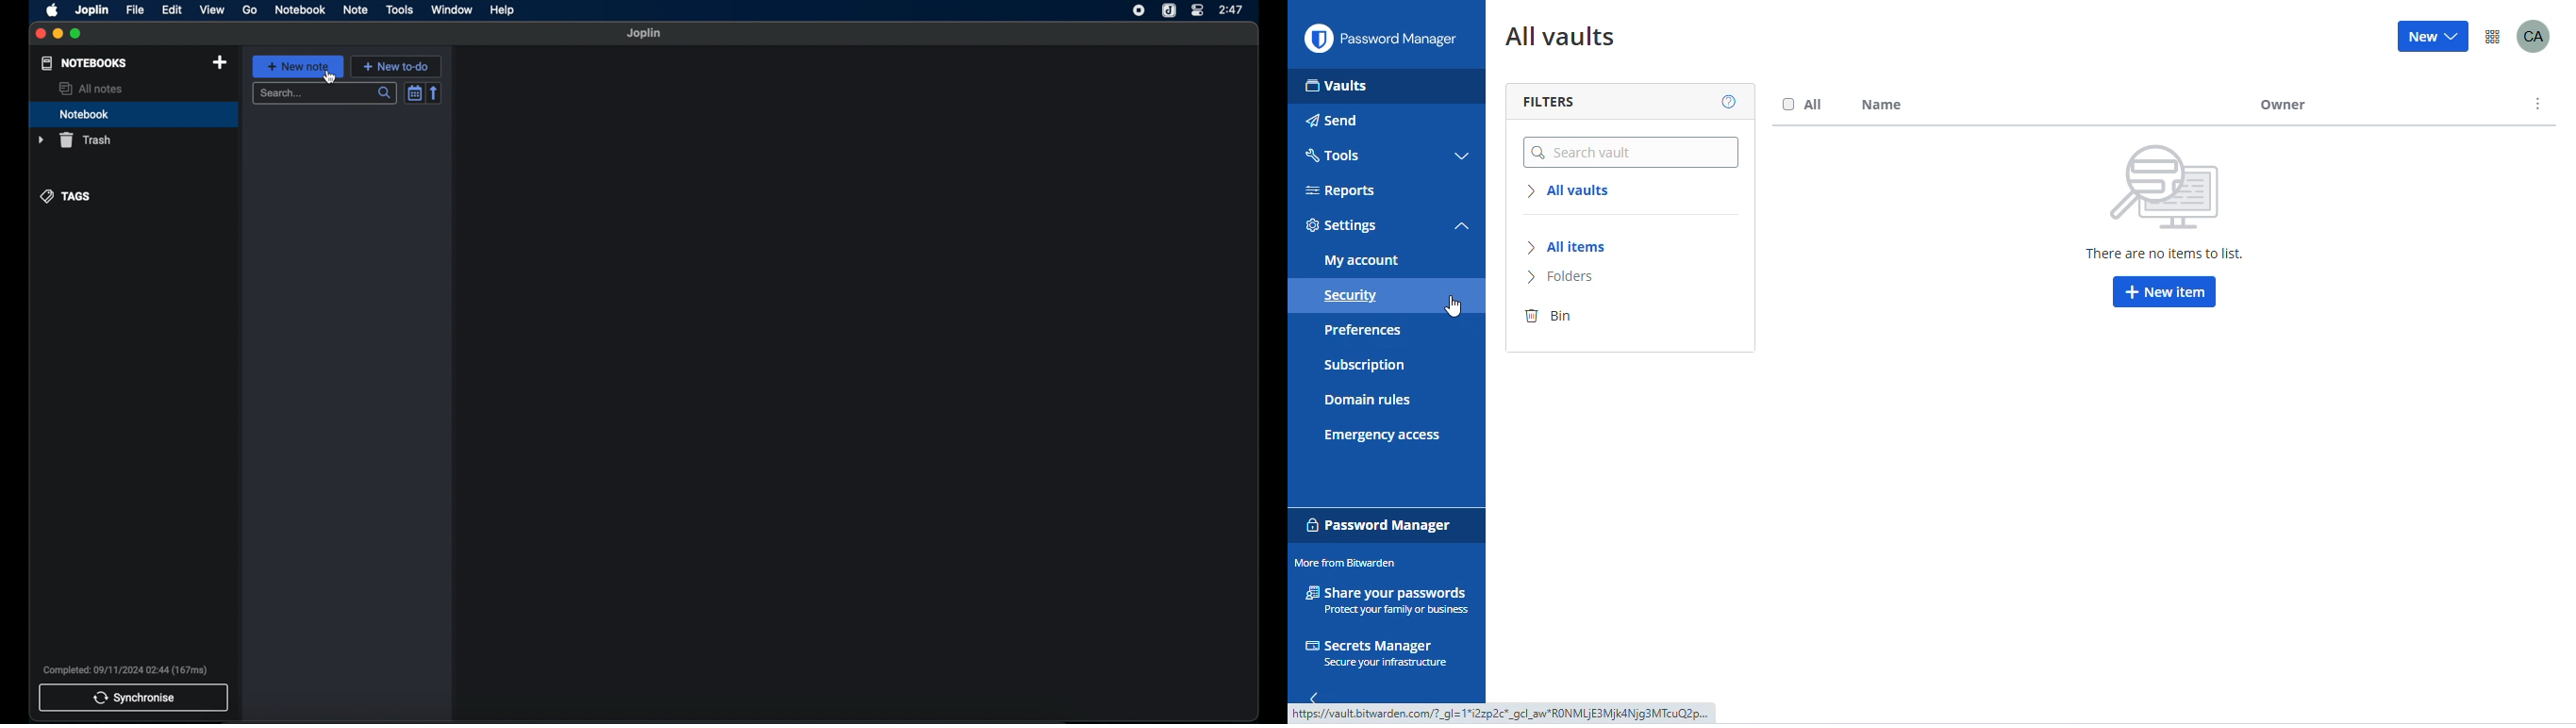  Describe the element at coordinates (219, 63) in the screenshot. I see `new notebook` at that location.